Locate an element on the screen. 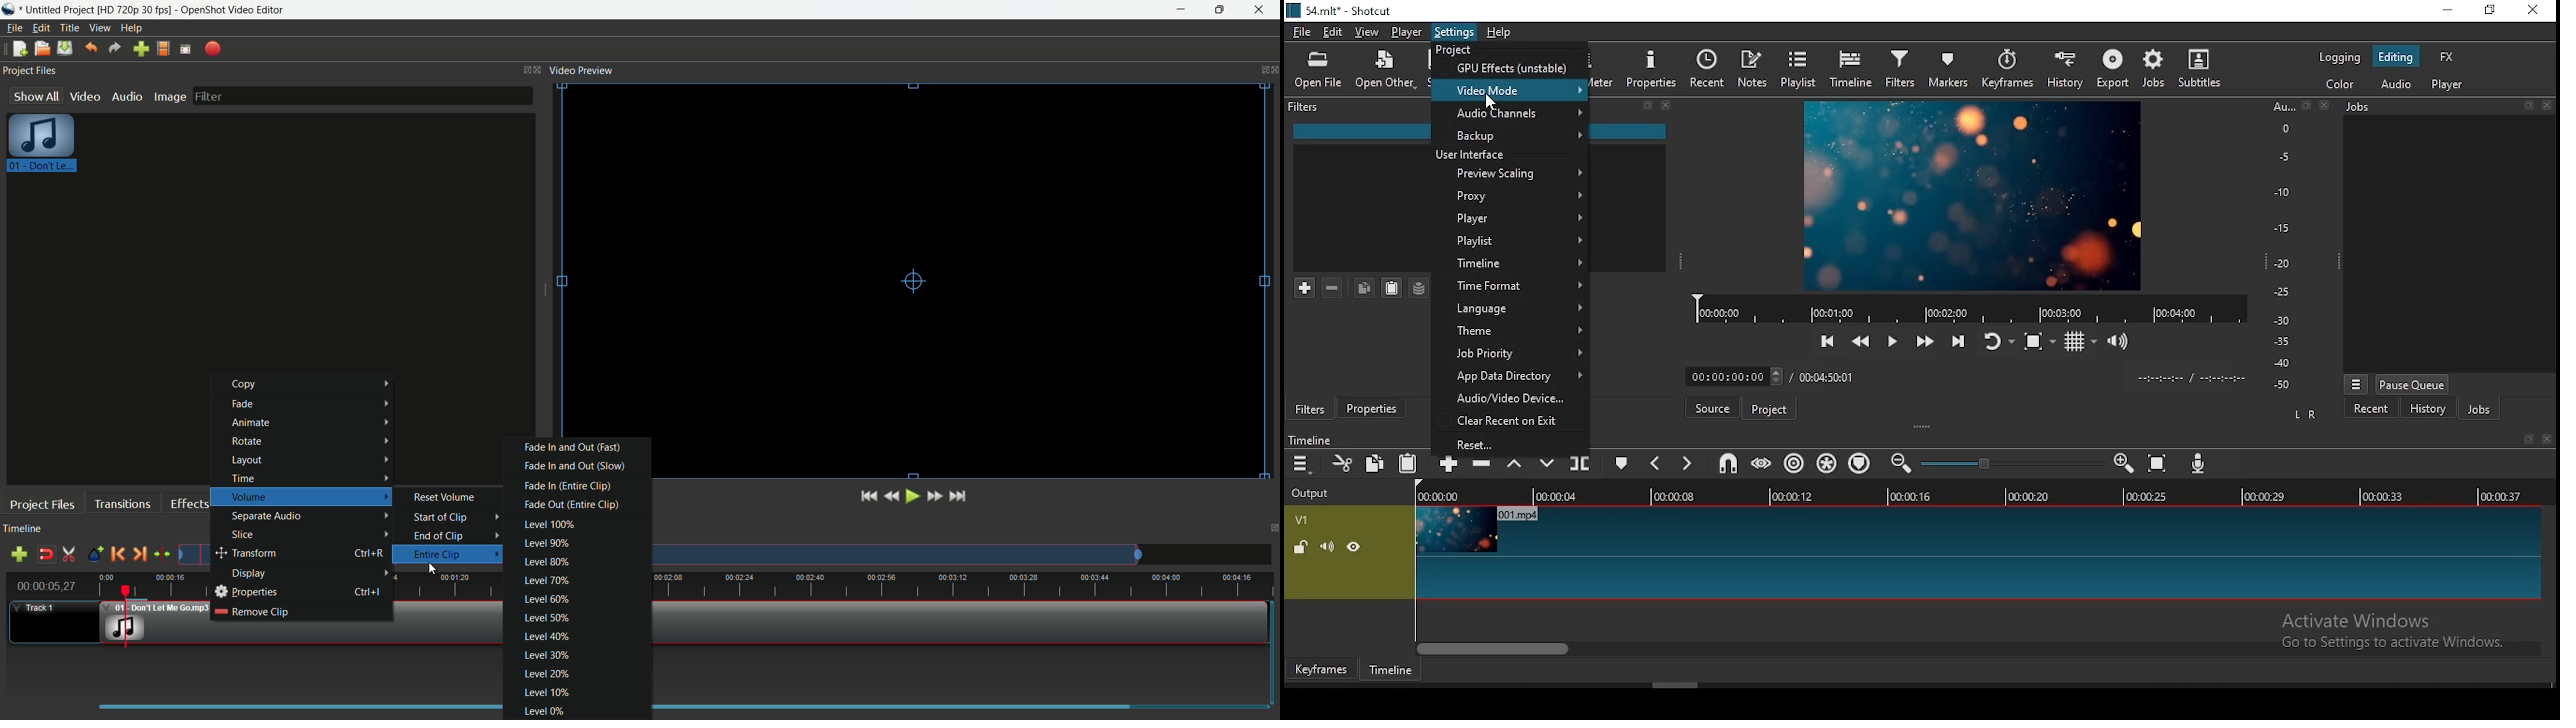 This screenshot has height=728, width=2576. copy is located at coordinates (1375, 462).